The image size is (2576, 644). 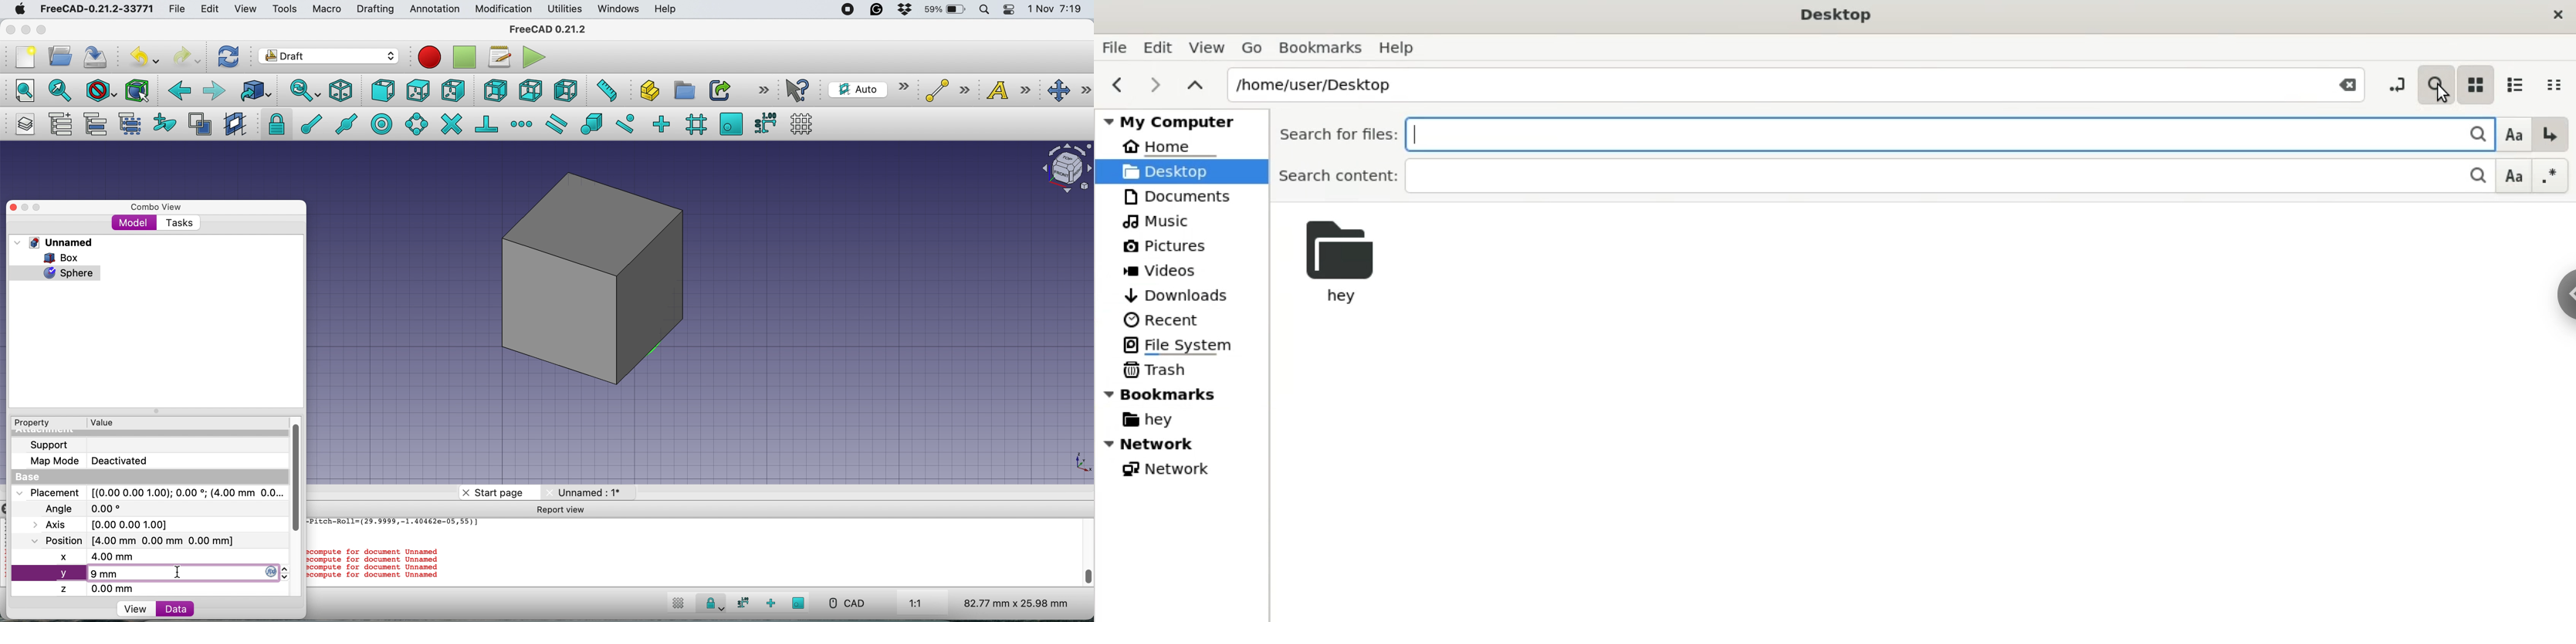 What do you see at coordinates (741, 603) in the screenshot?
I see `snap dimensions` at bounding box center [741, 603].